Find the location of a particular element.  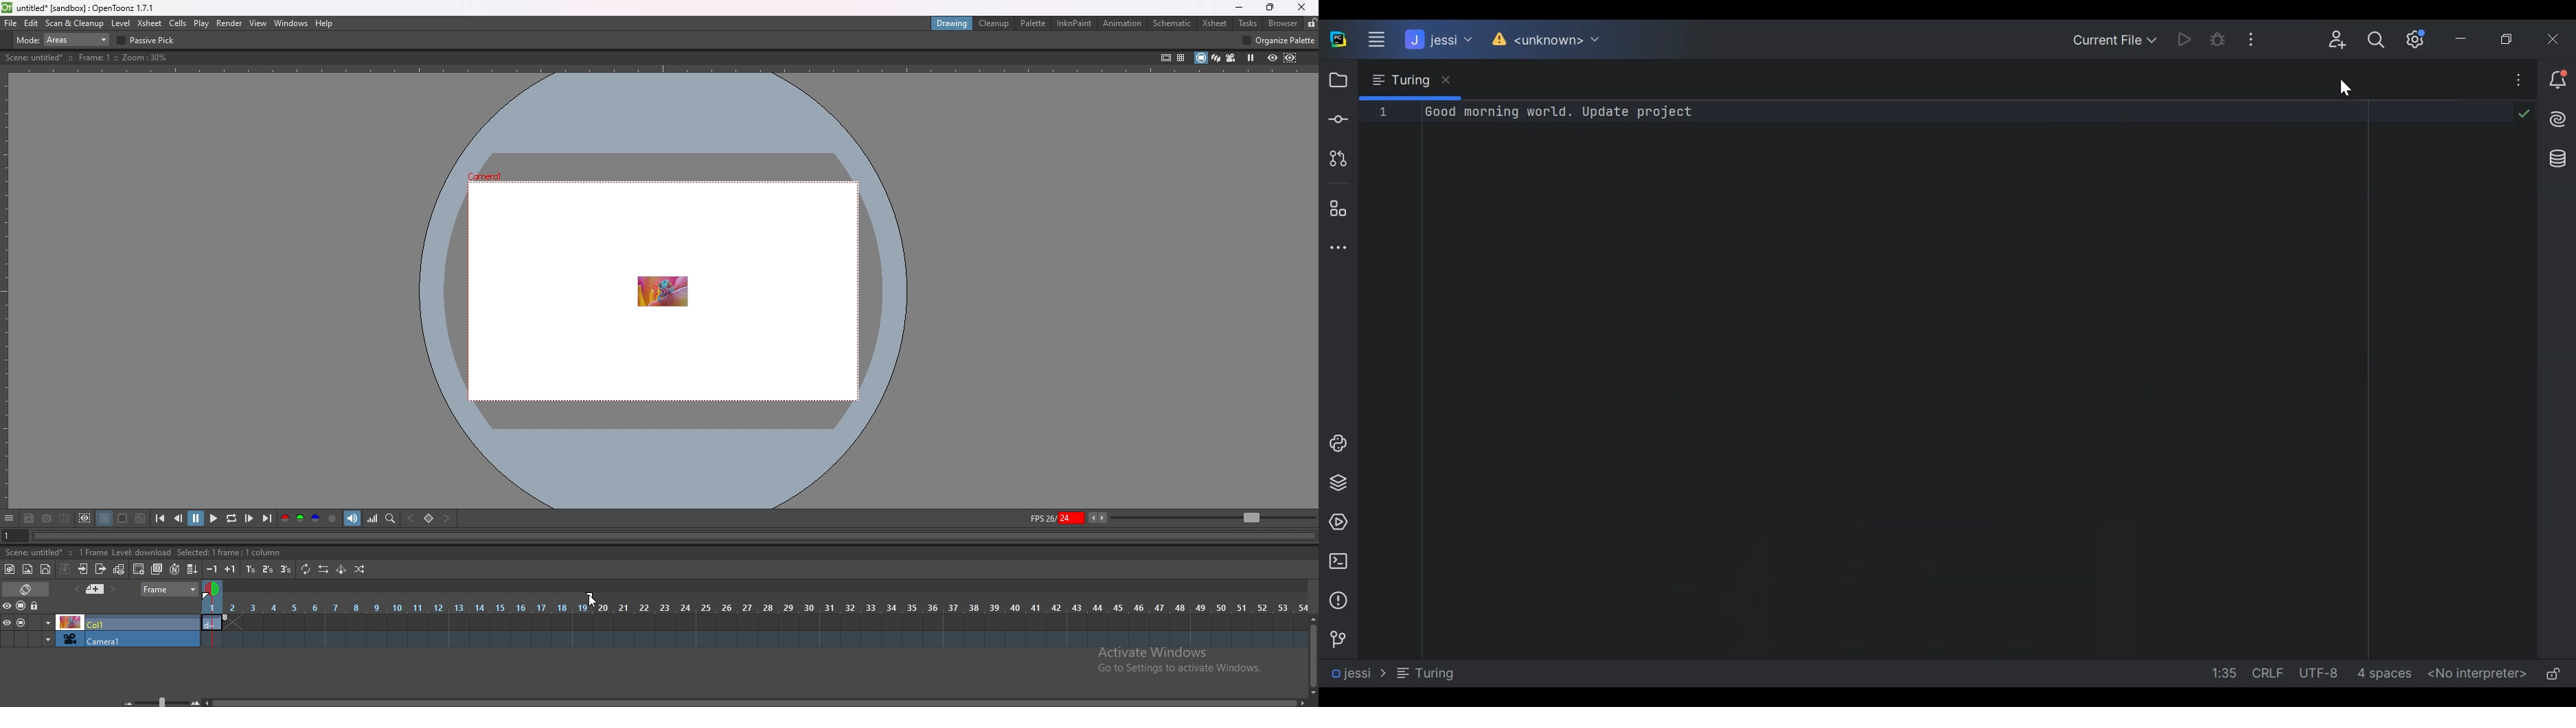

resize is located at coordinates (1270, 8).